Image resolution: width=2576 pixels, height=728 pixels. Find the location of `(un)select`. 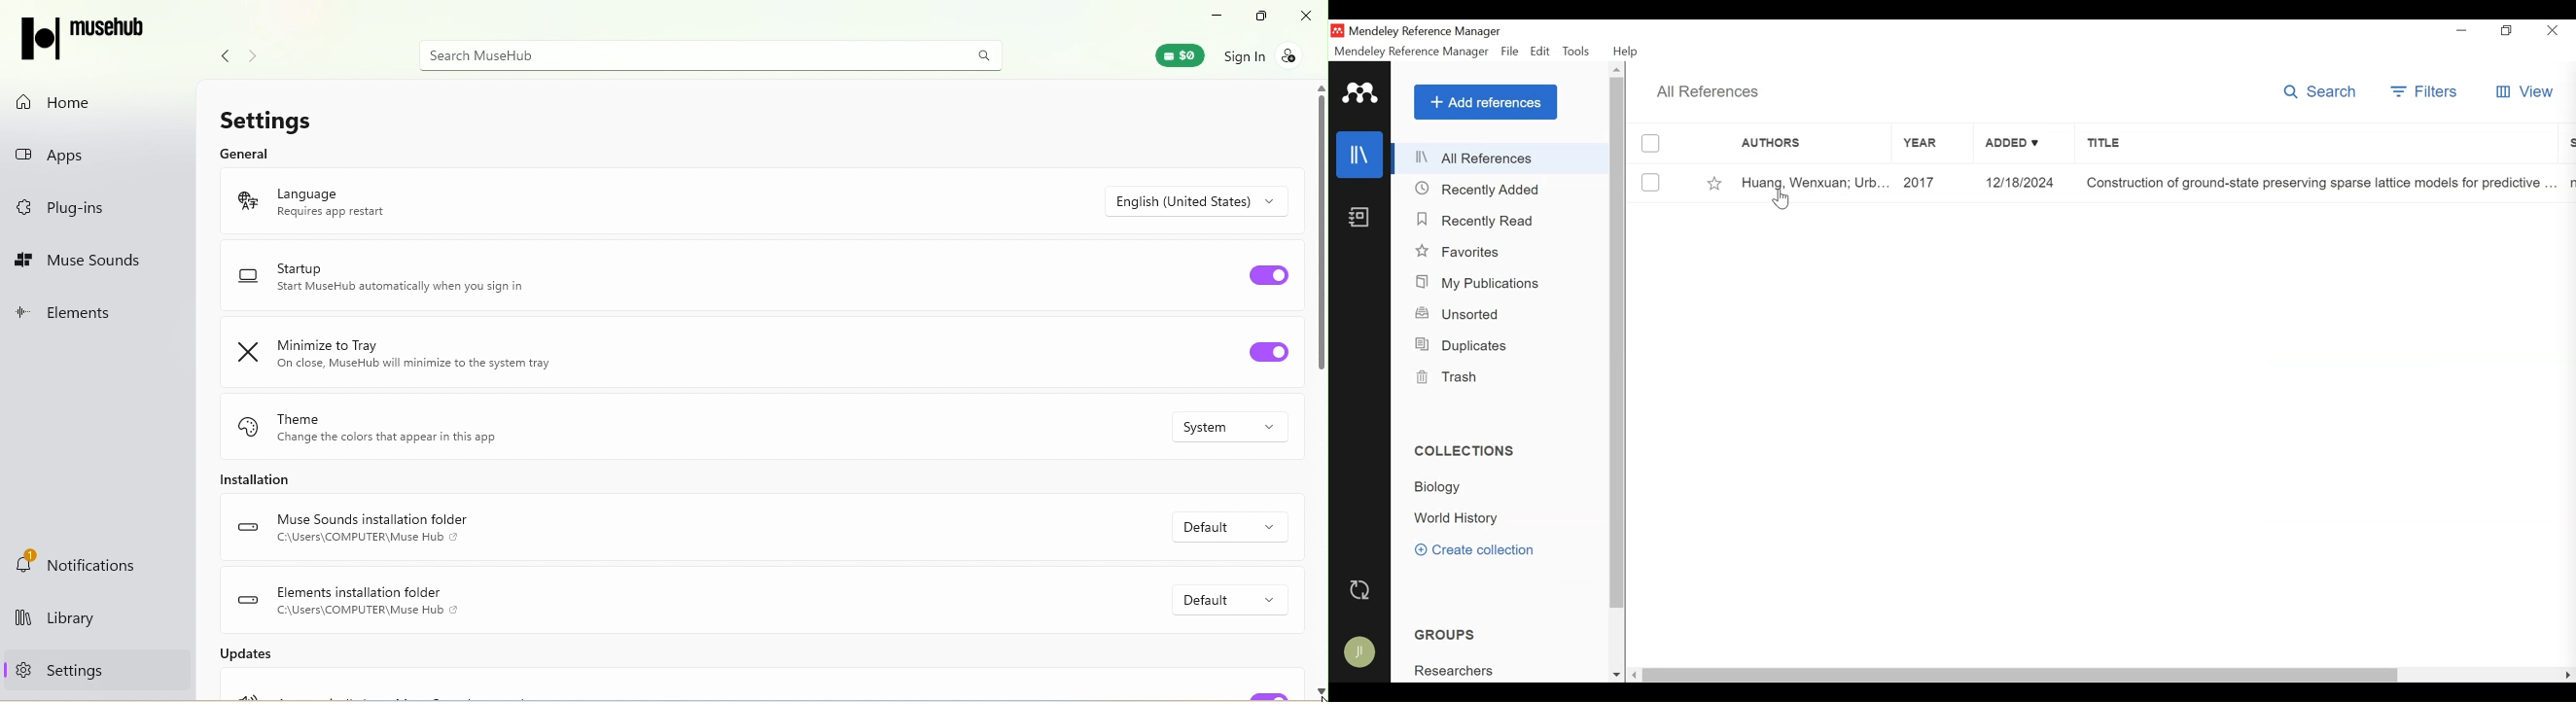

(un)select is located at coordinates (1650, 183).